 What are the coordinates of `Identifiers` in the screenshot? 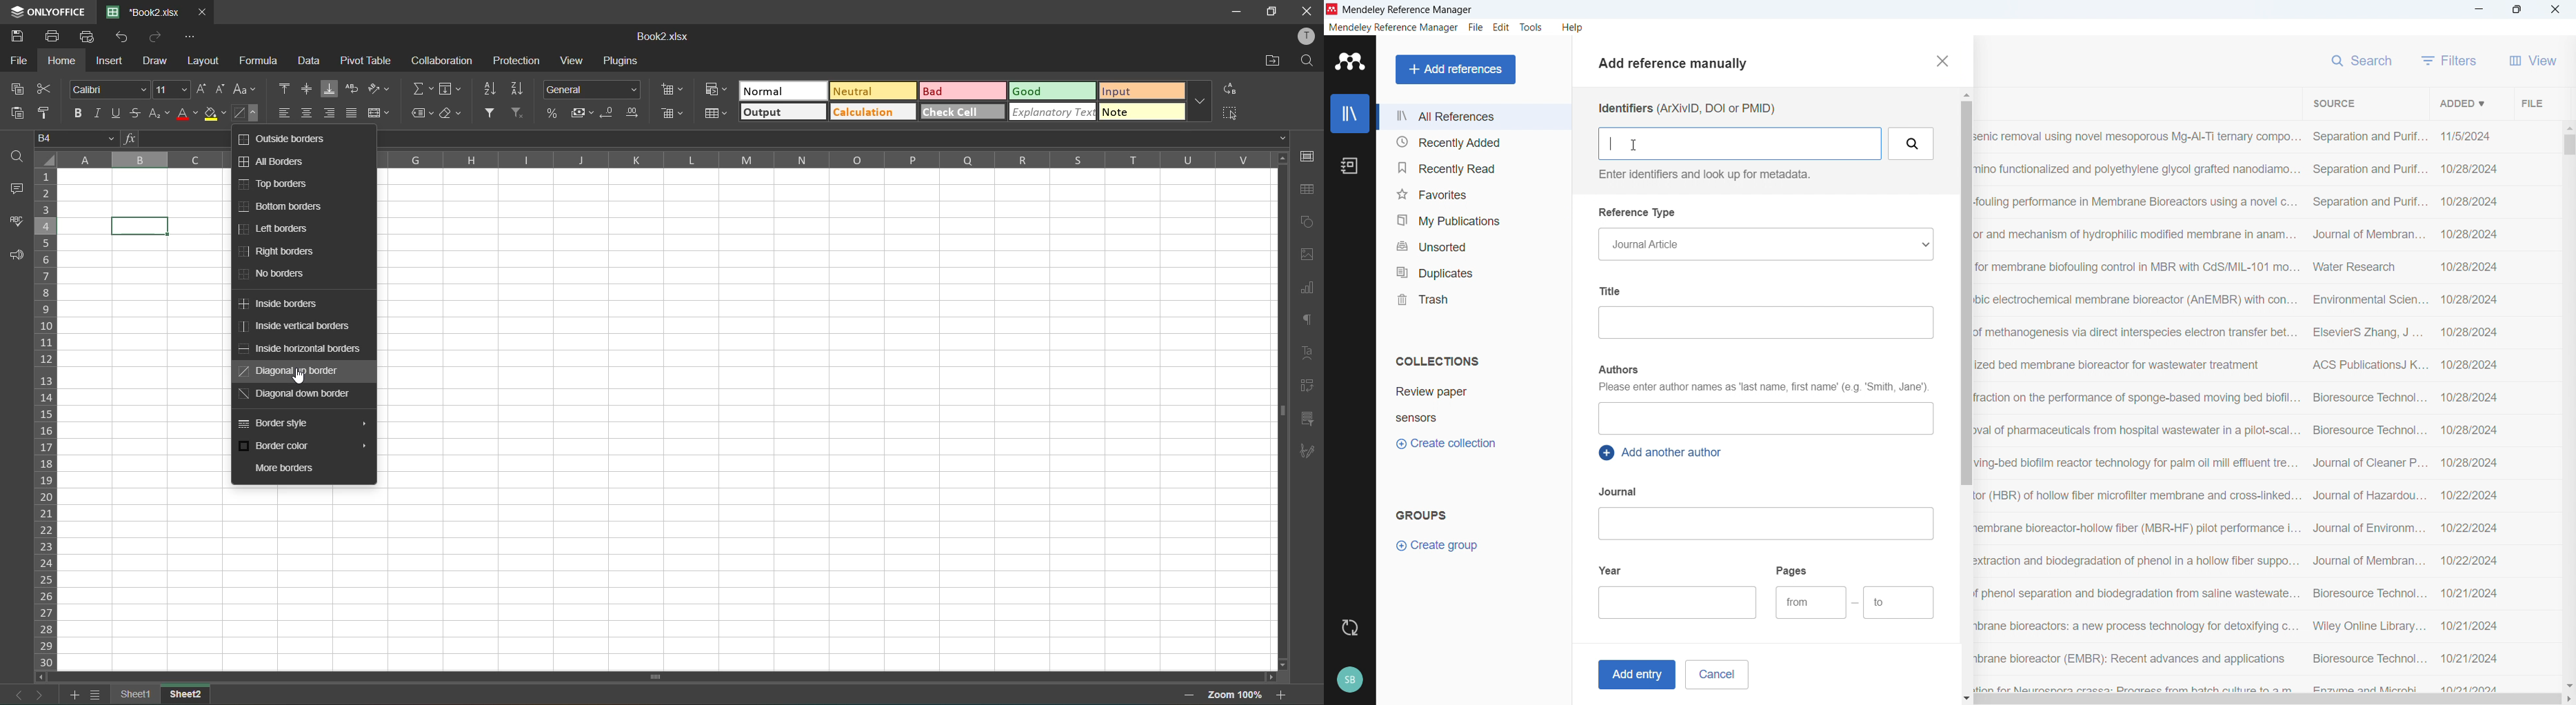 It's located at (1686, 108).